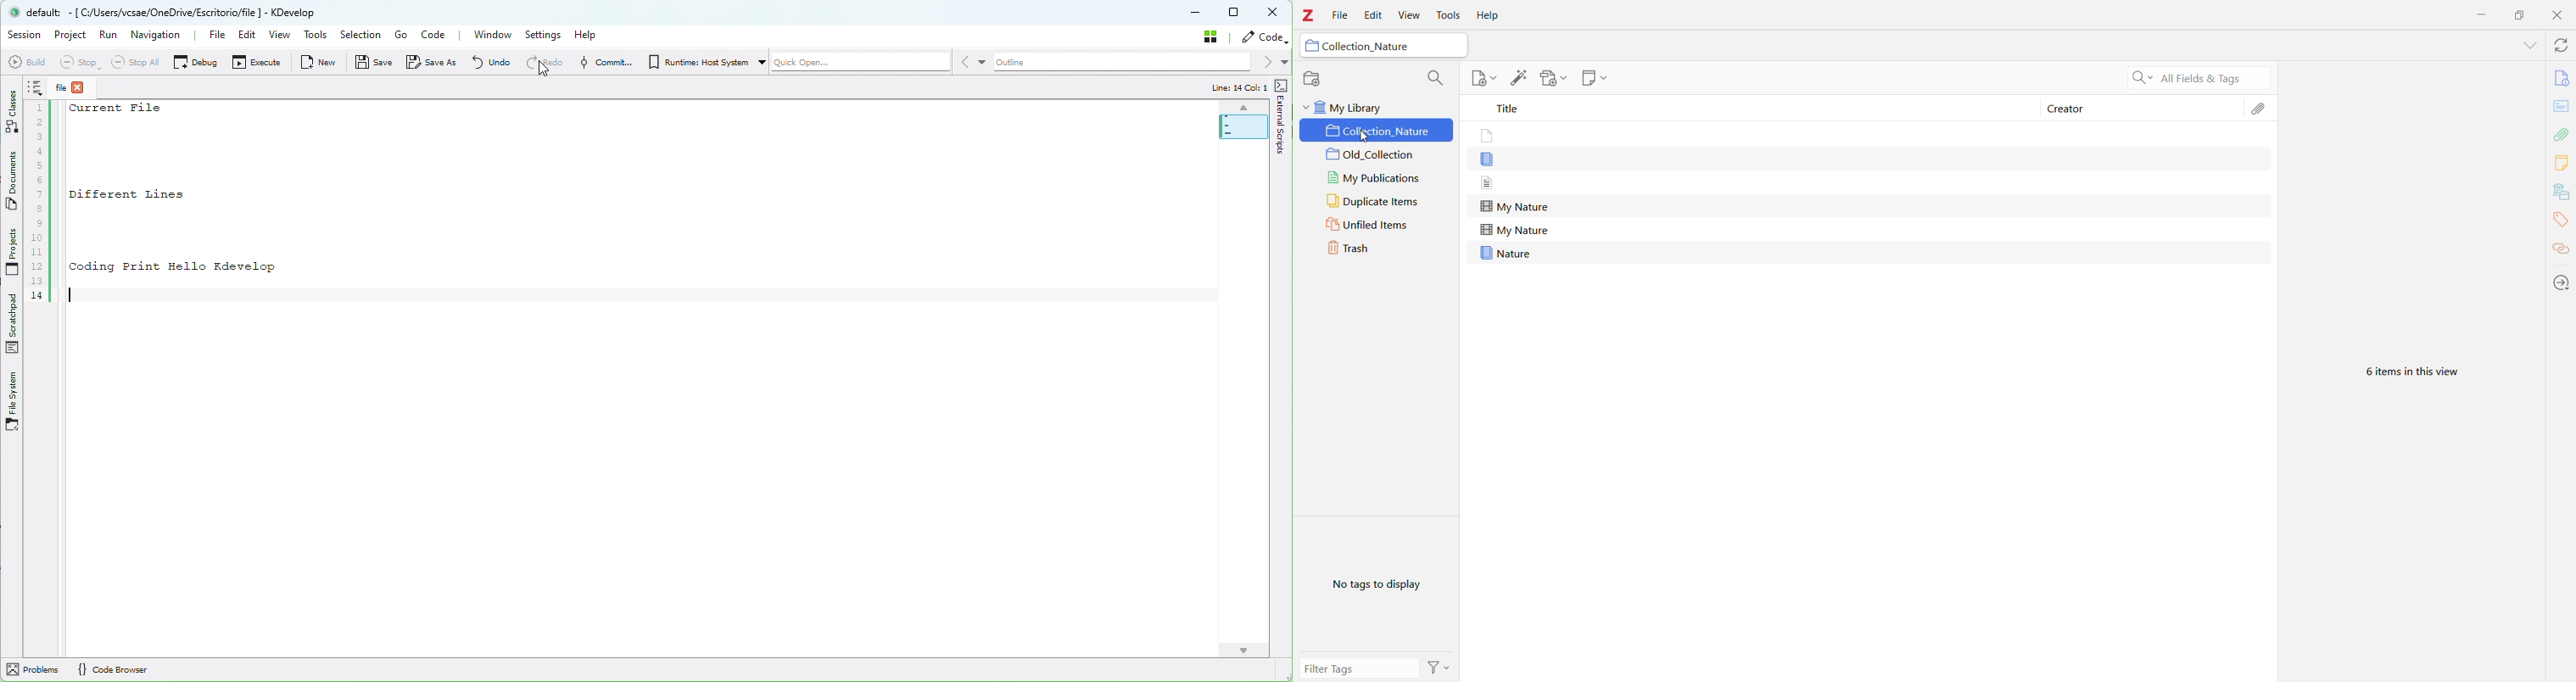 Image resolution: width=2576 pixels, height=700 pixels. Describe the element at coordinates (1508, 253) in the screenshot. I see `Nature file` at that location.